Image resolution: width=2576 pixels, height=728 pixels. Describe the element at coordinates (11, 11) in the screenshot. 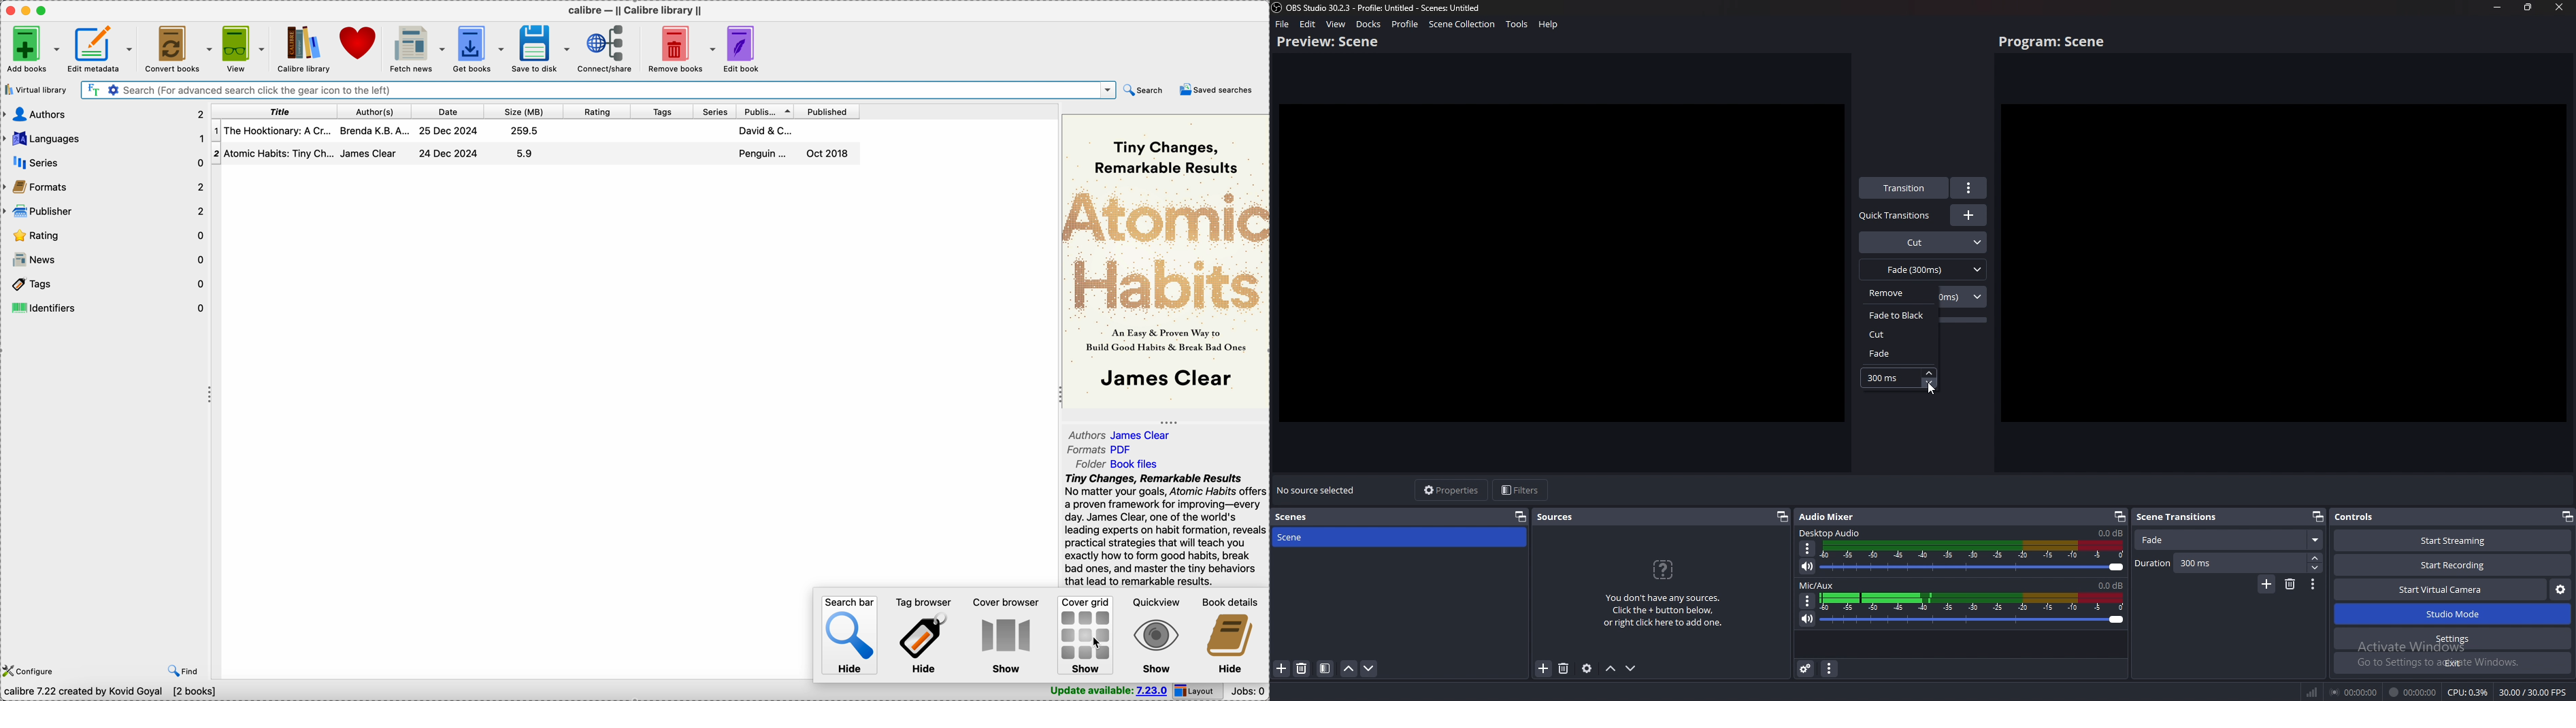

I see `close` at that location.